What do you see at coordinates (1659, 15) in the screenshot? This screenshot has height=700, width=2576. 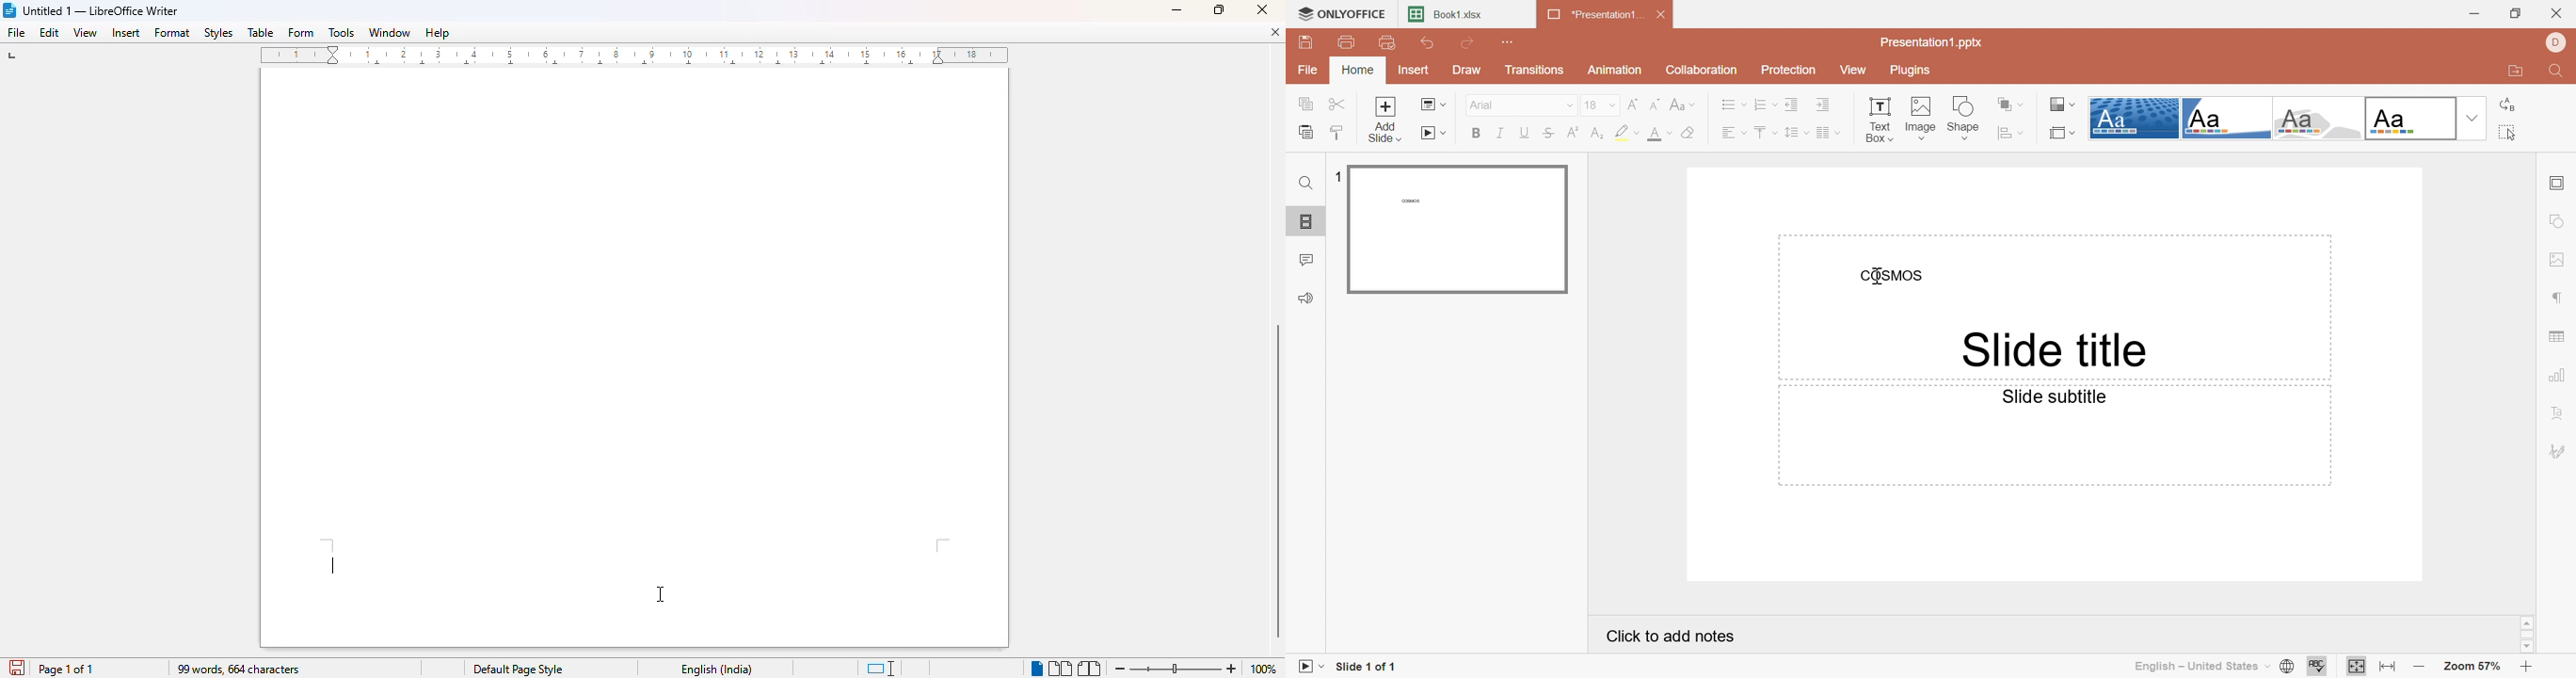 I see `Close` at bounding box center [1659, 15].